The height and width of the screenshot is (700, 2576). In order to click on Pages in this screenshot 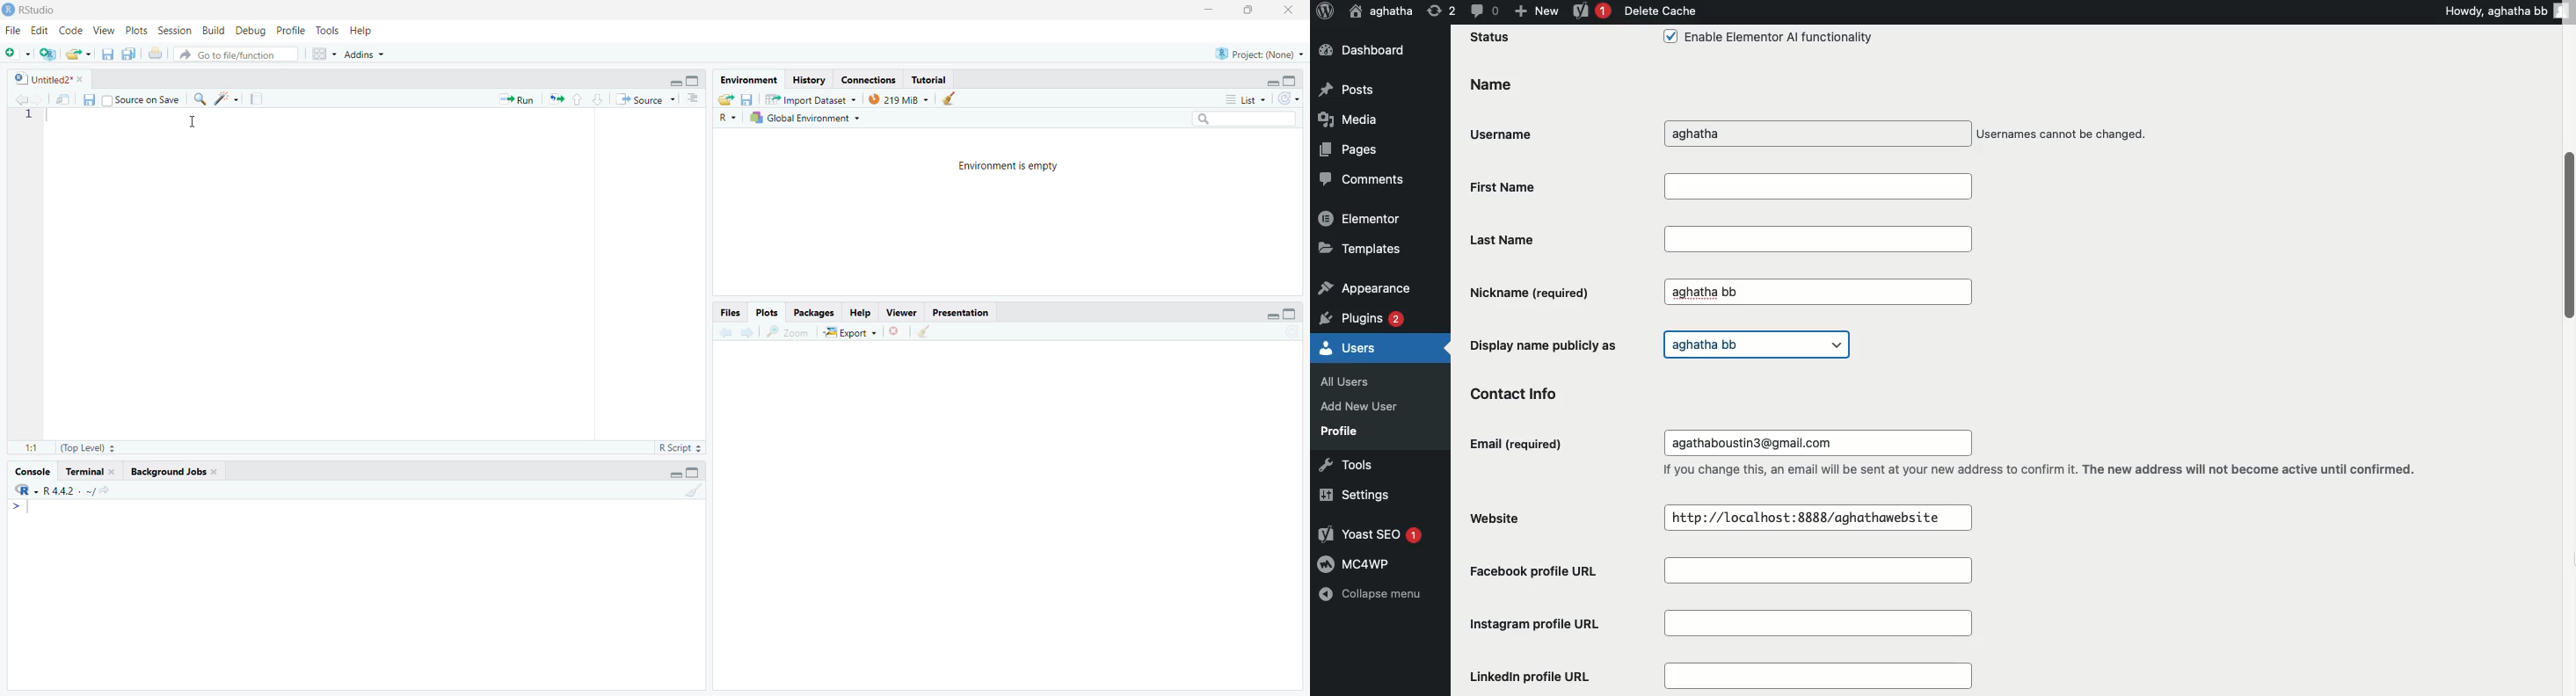, I will do `click(1350, 149)`.